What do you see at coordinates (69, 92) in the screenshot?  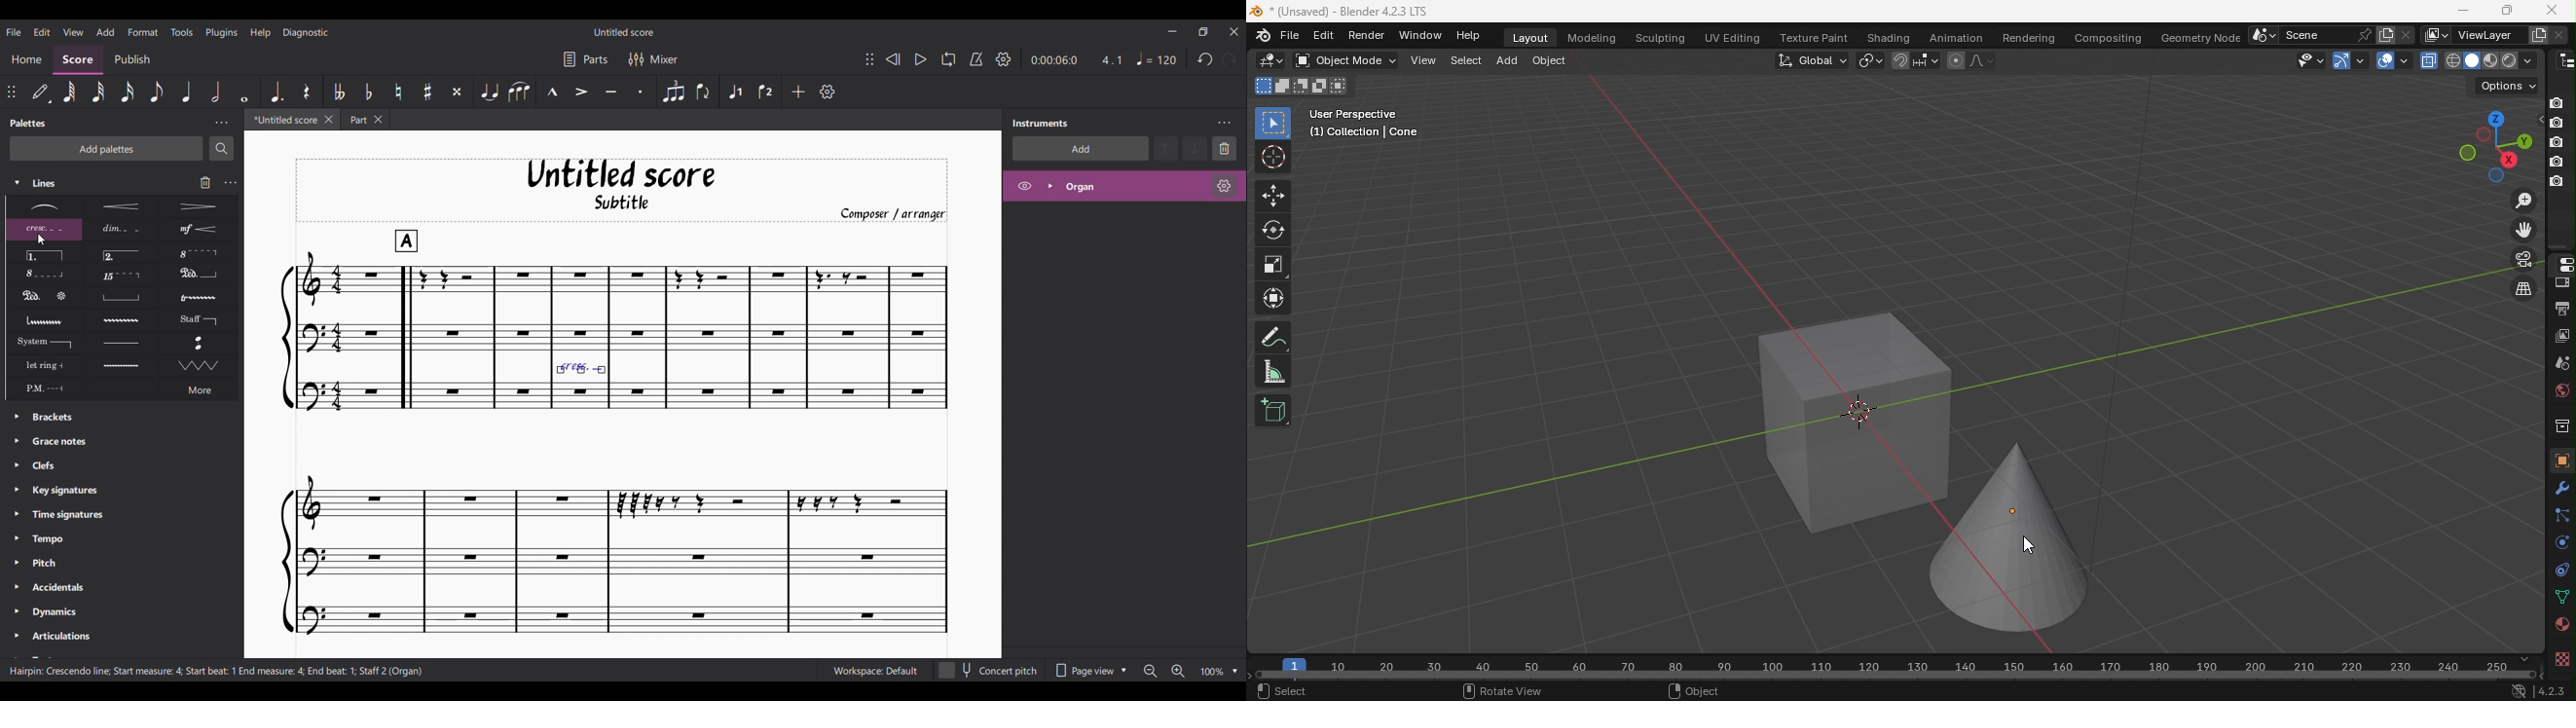 I see `64th note` at bounding box center [69, 92].